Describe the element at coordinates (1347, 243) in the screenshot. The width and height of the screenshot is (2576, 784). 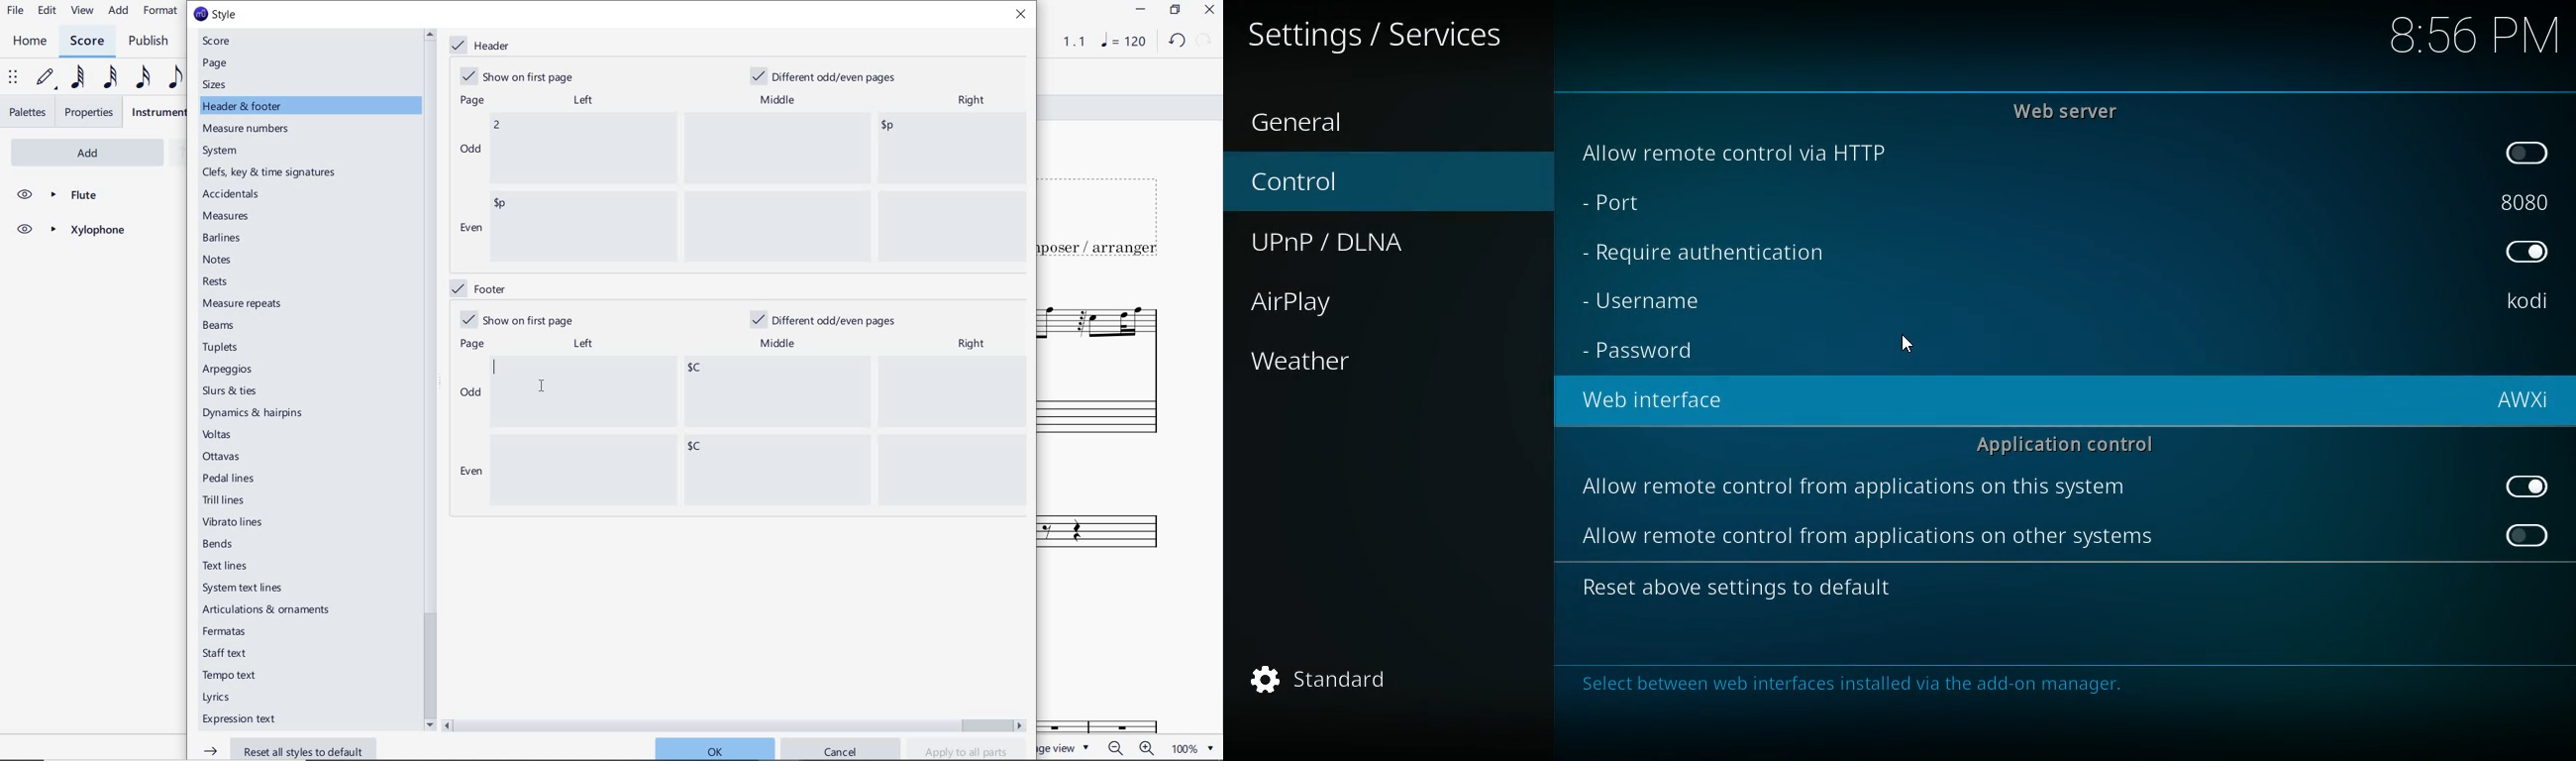
I see `UPnP / DLNA` at that location.